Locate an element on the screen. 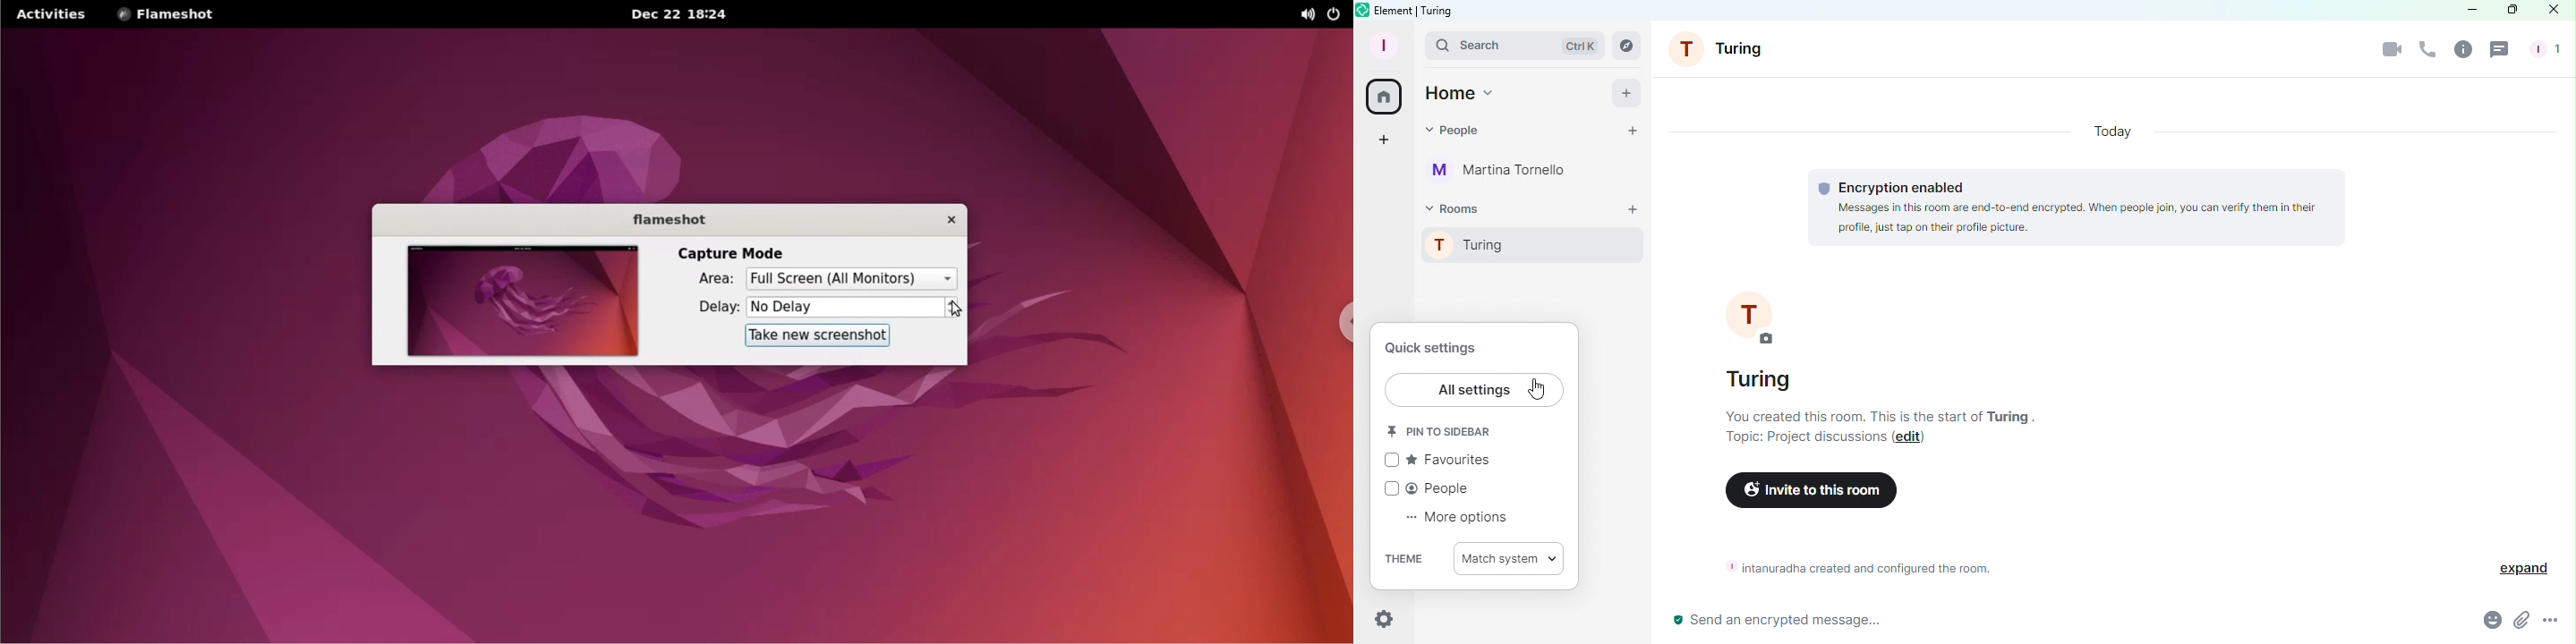  Rooms is located at coordinates (1629, 43).